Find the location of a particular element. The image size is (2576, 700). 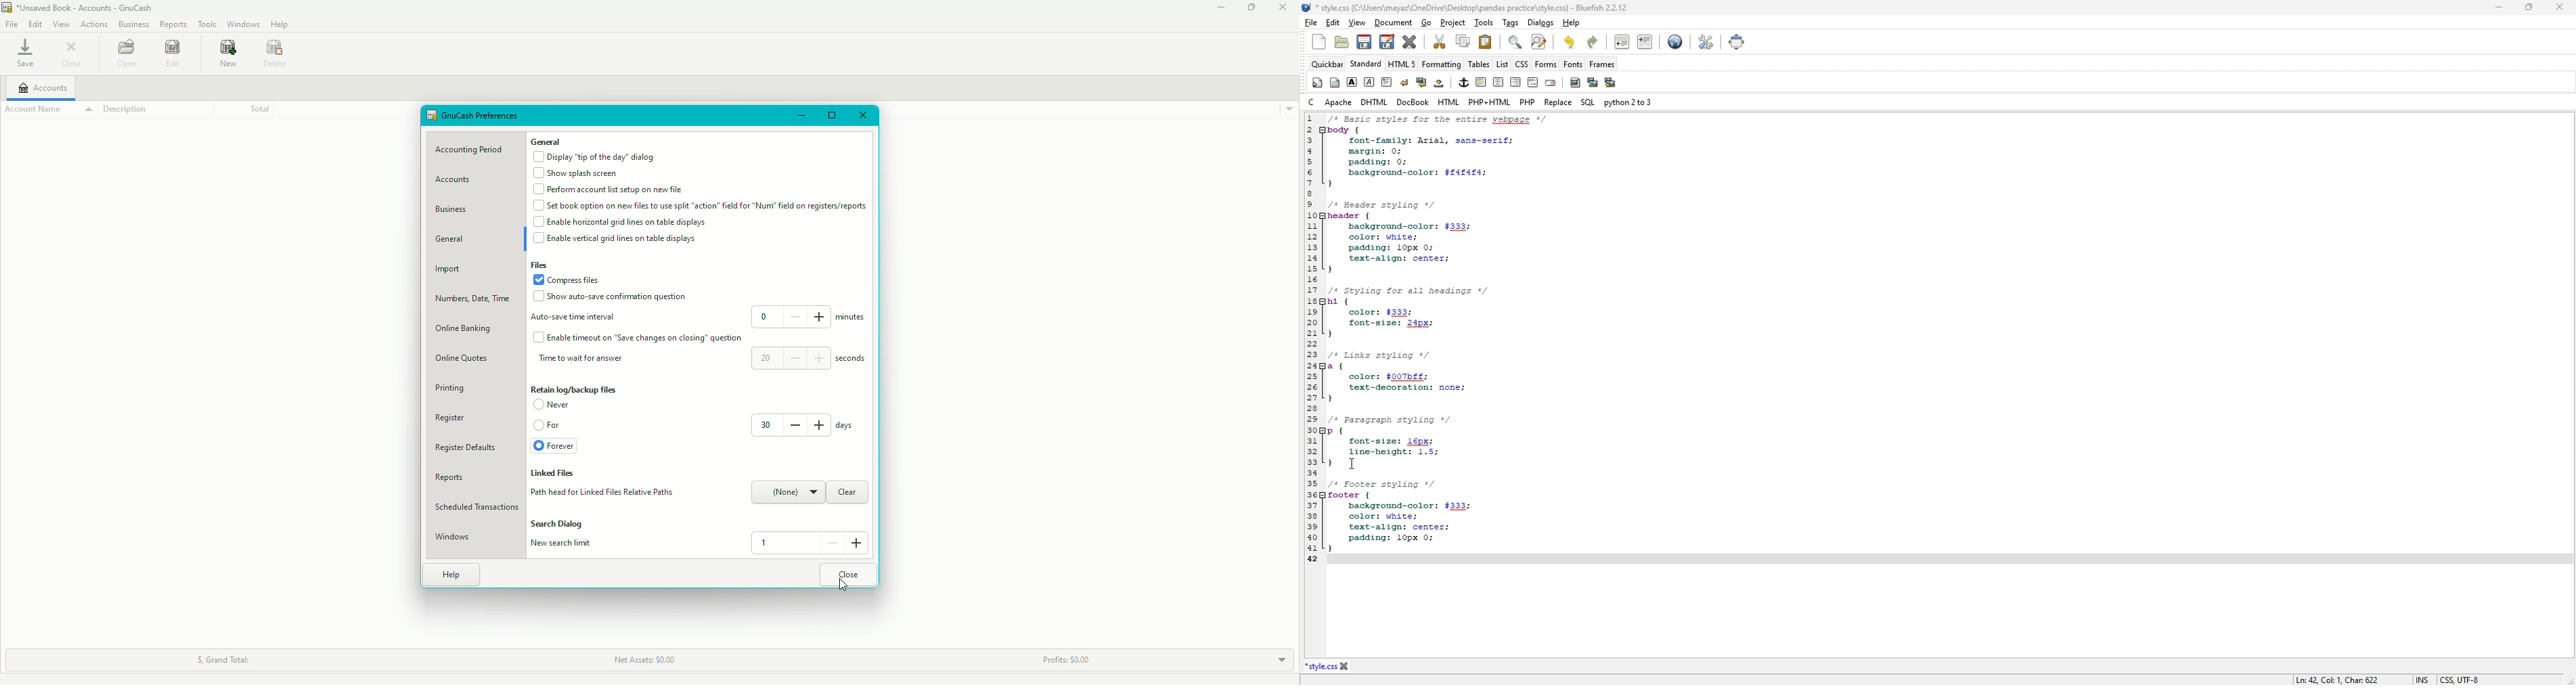

bold is located at coordinates (1353, 82).